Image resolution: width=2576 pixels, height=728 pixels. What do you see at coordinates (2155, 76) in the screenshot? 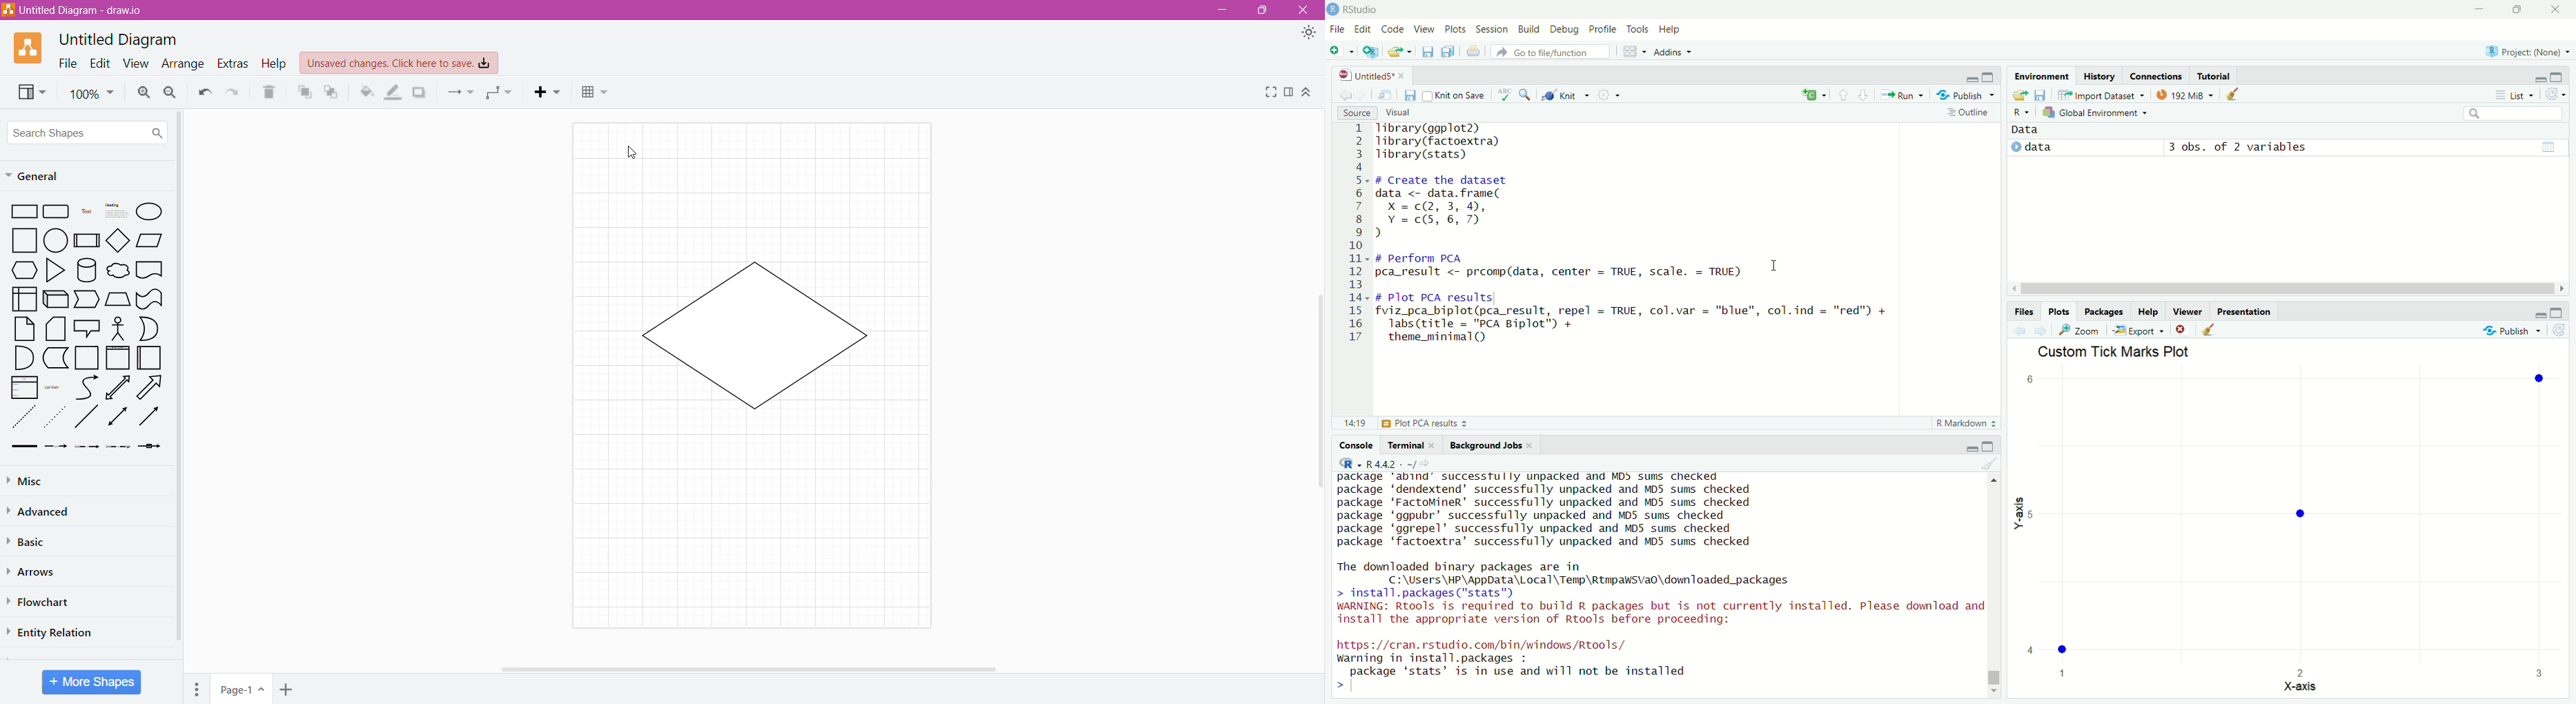
I see `connections` at bounding box center [2155, 76].